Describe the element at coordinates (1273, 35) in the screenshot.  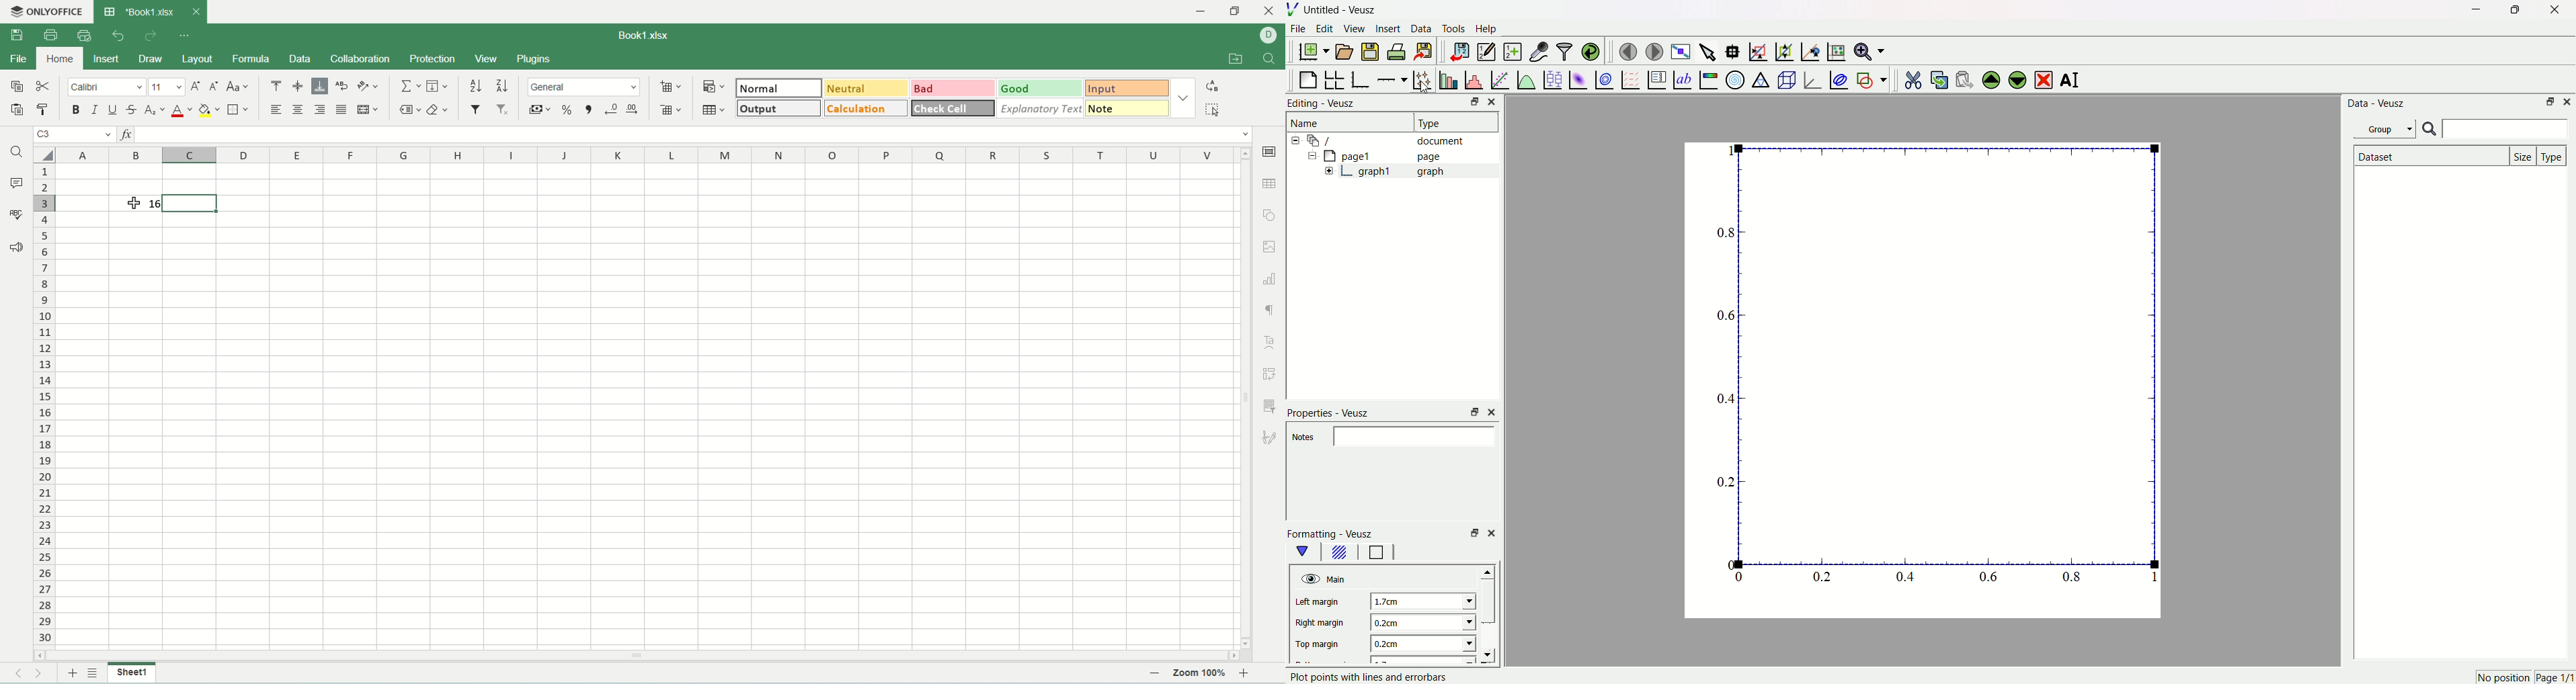
I see `username` at that location.